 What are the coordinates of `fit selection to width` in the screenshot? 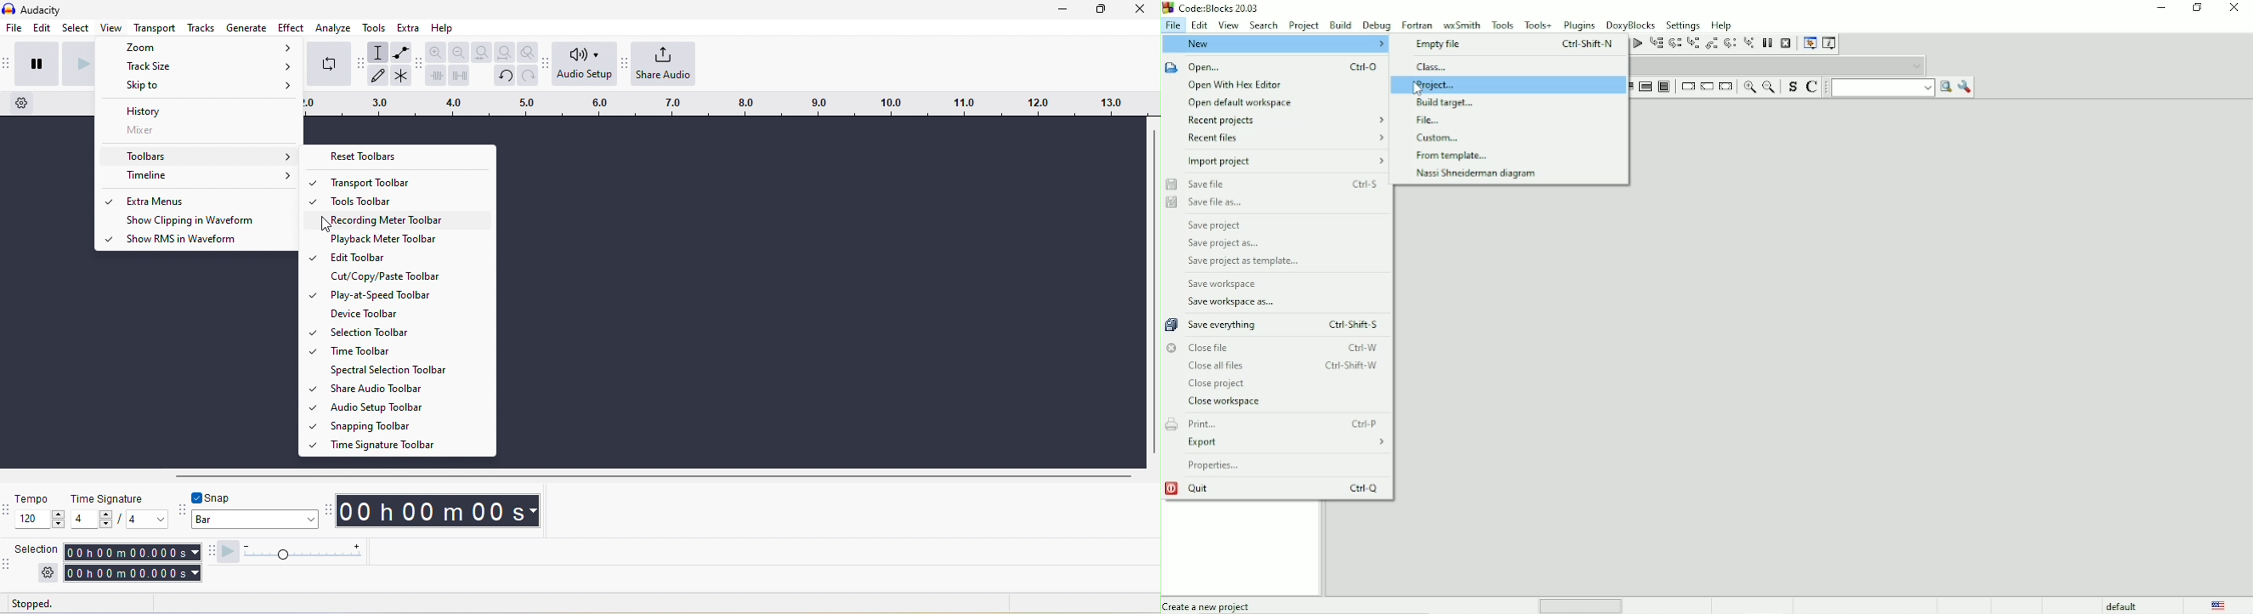 It's located at (482, 52).